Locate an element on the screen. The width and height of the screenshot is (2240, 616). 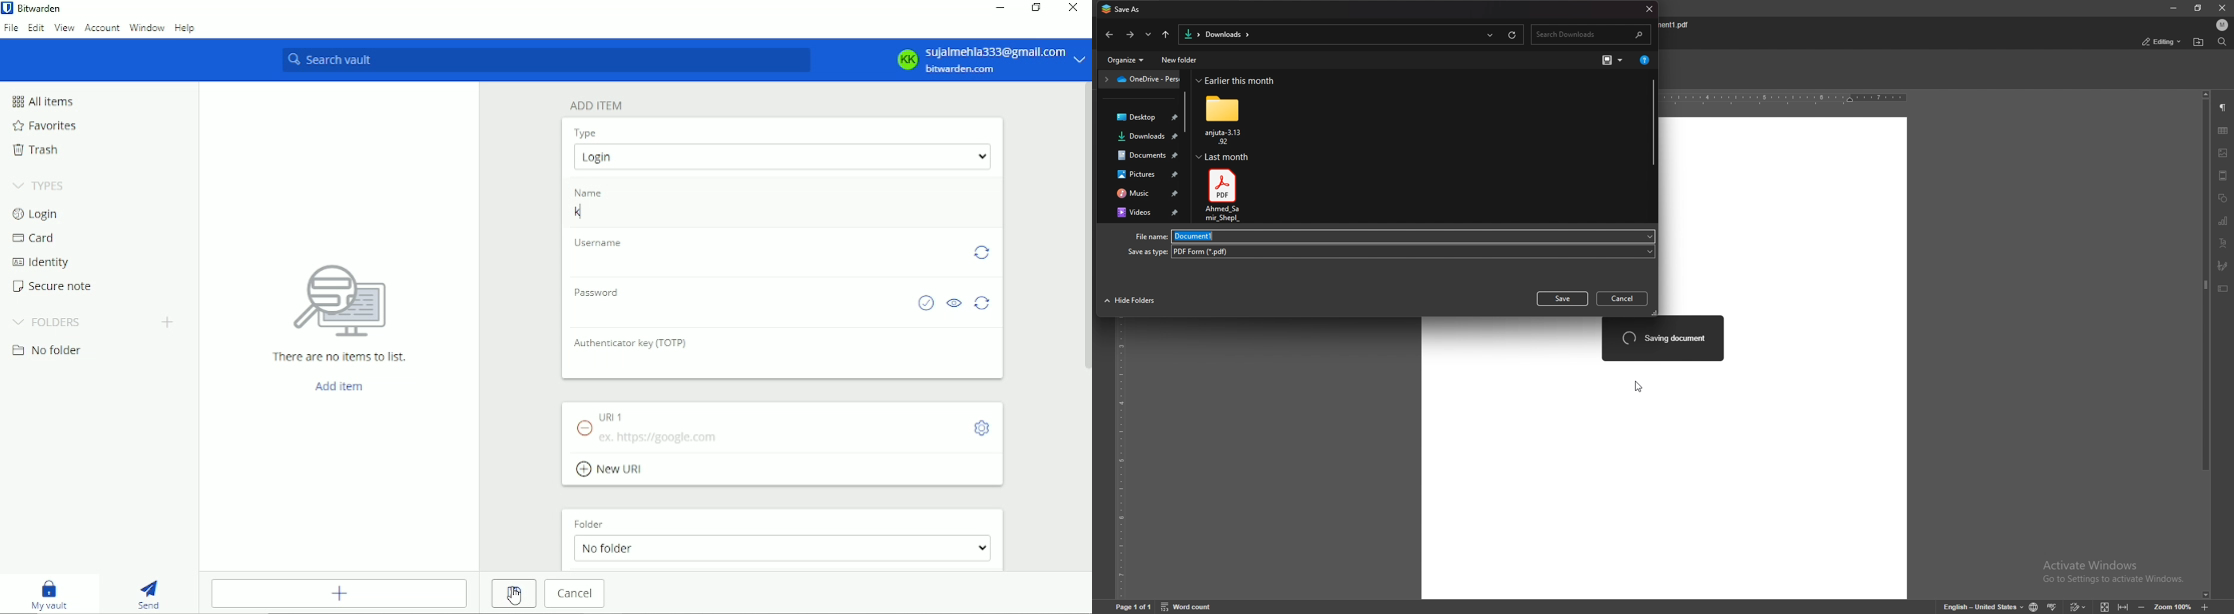
KK Sujalmehla333@gmail.com      bitwarden.com is located at coordinates (985, 59).